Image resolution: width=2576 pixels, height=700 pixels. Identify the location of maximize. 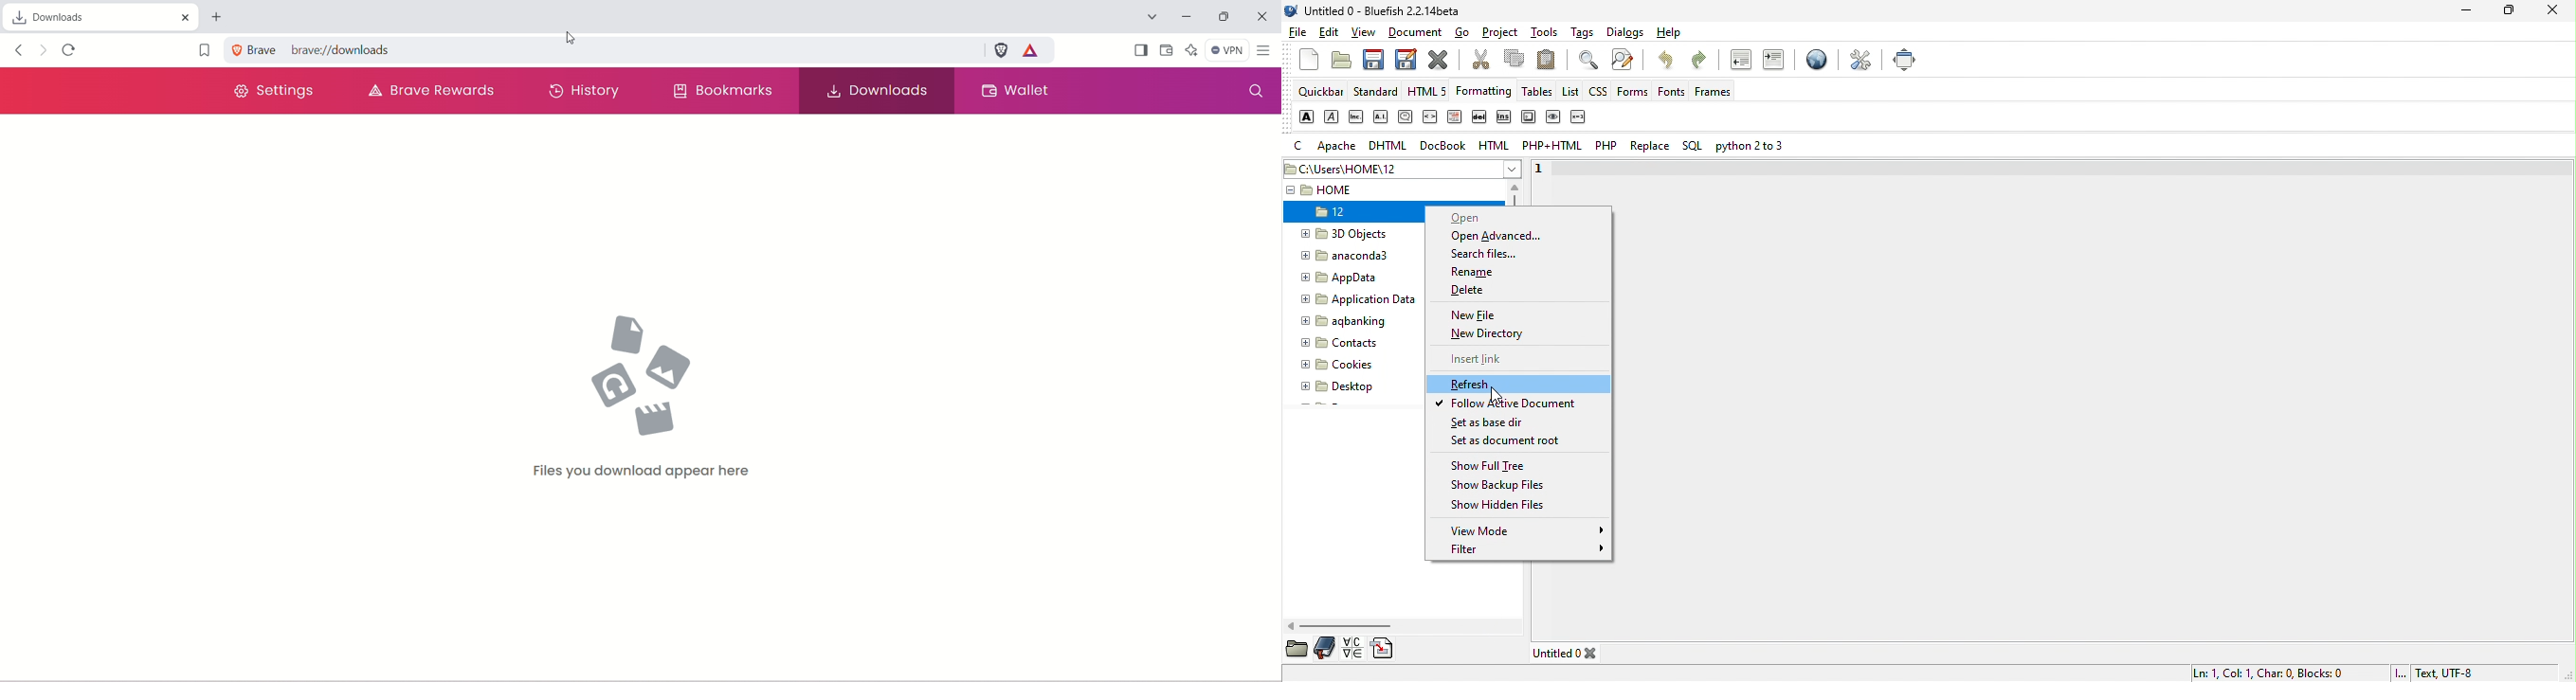
(2504, 13).